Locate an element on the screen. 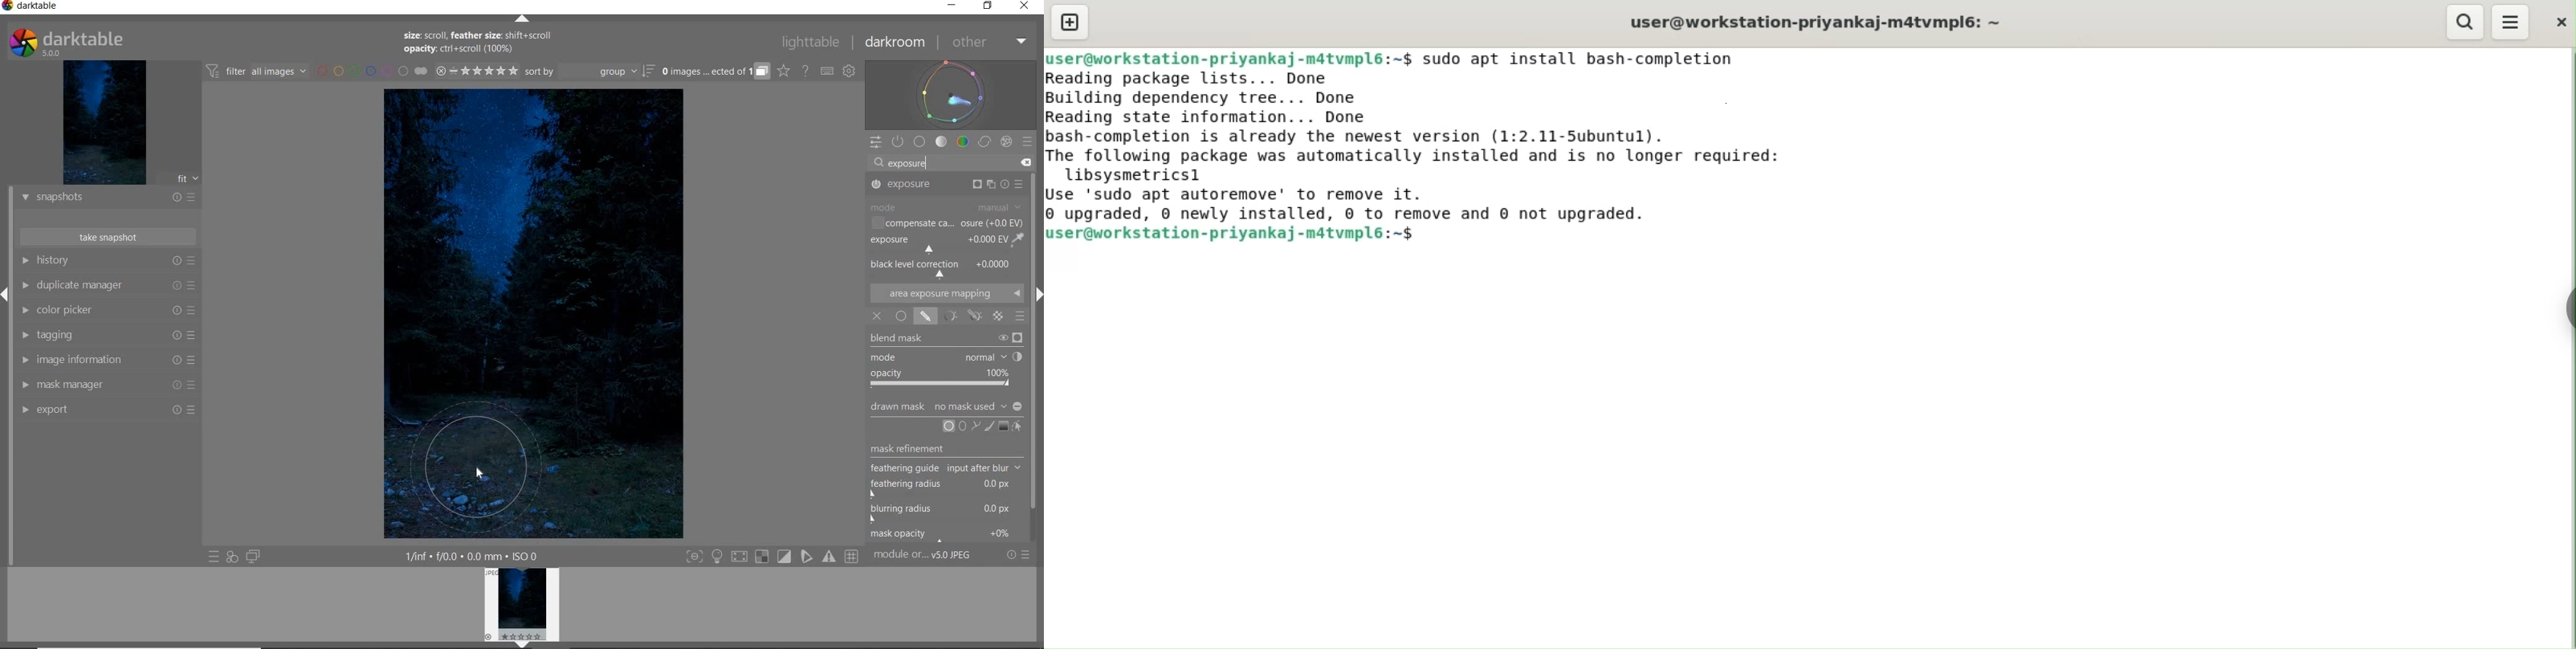  TAKE SNAPSHOT is located at coordinates (109, 238).